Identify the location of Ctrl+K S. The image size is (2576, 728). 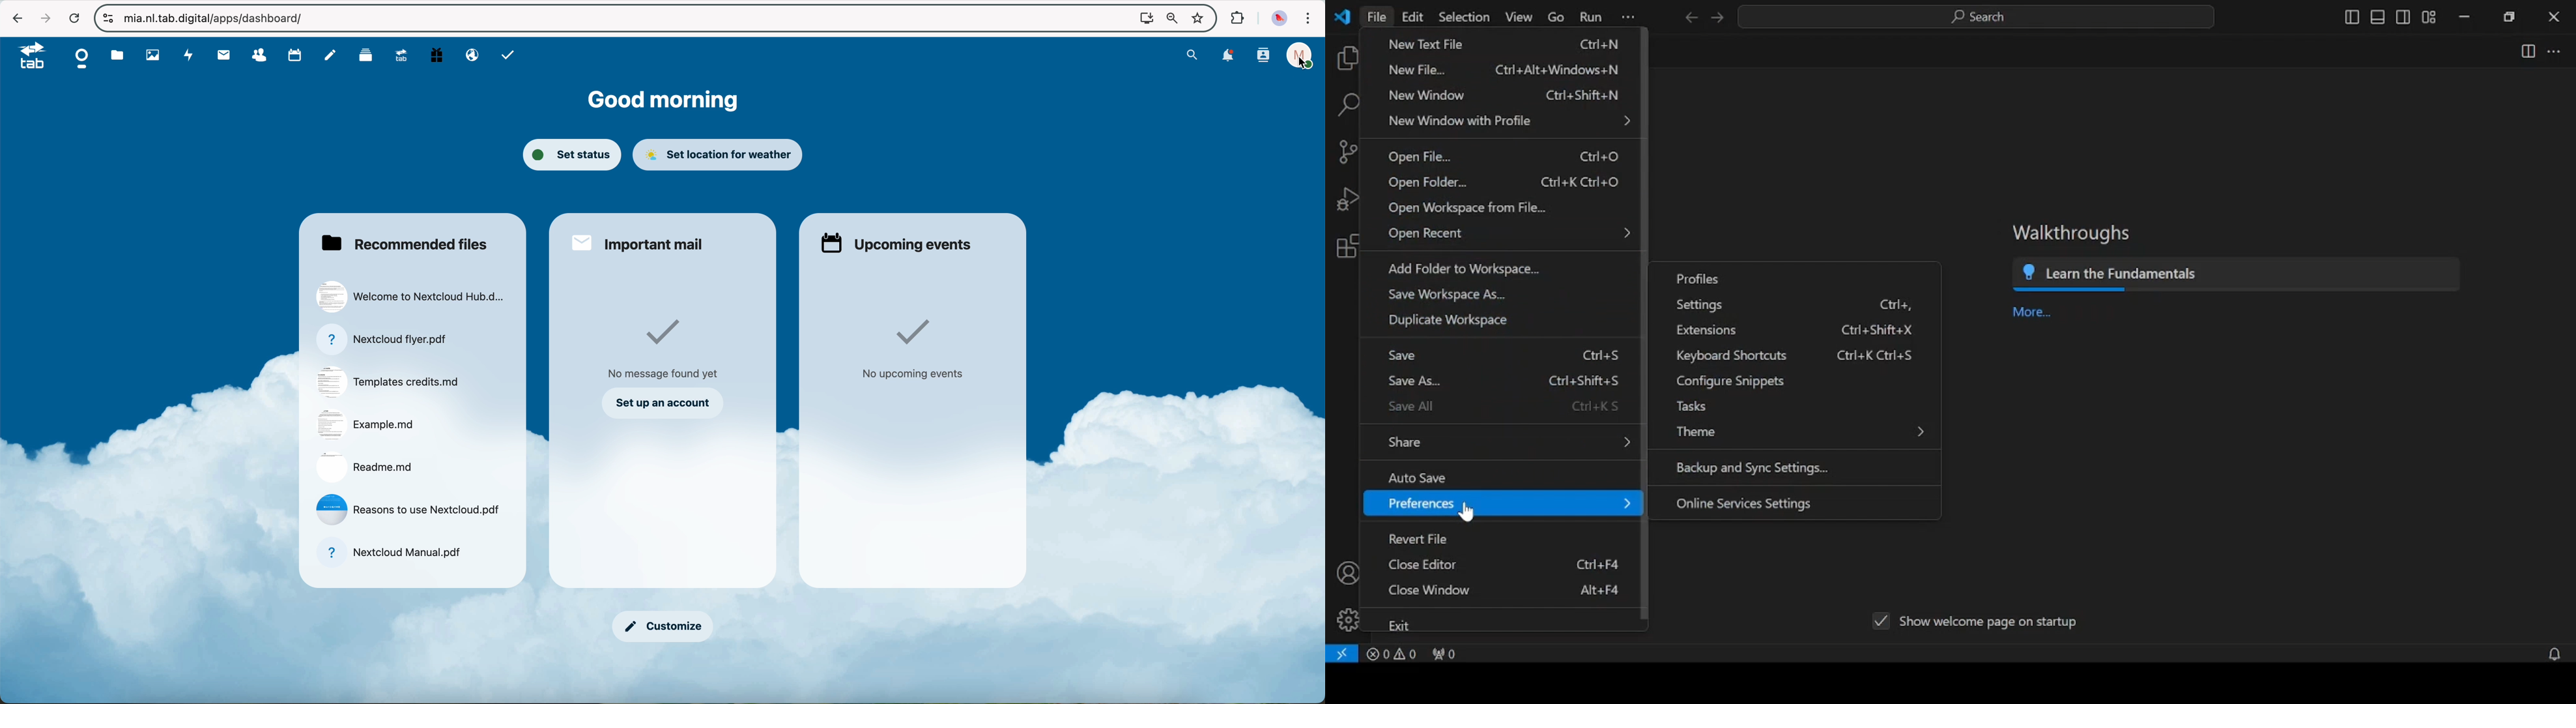
(1597, 407).